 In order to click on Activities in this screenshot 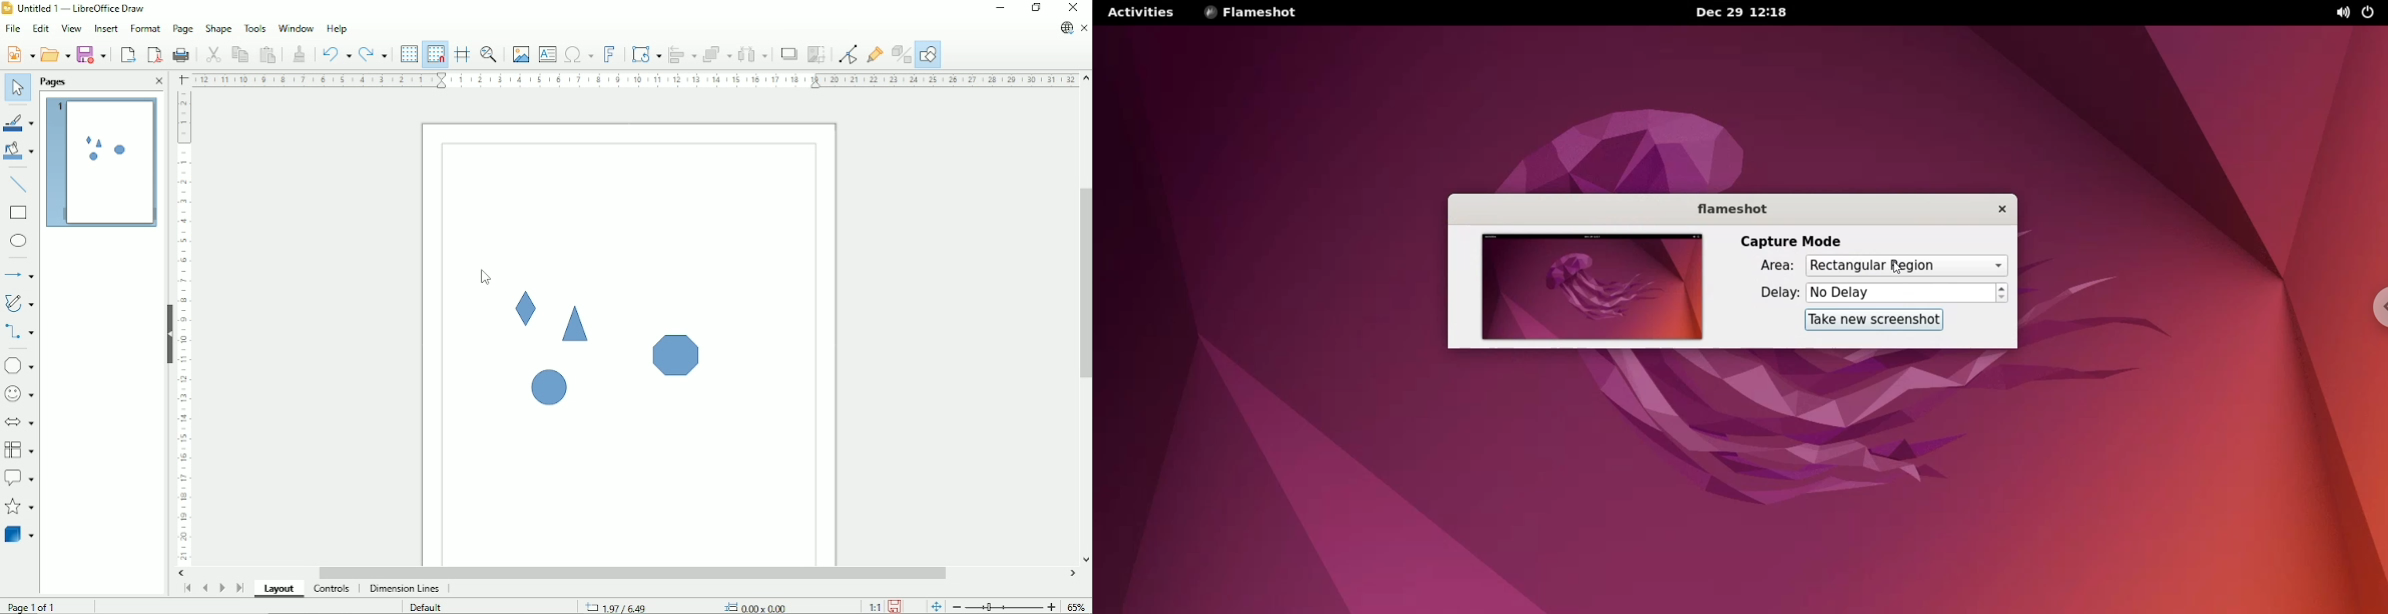, I will do `click(1140, 13)`.